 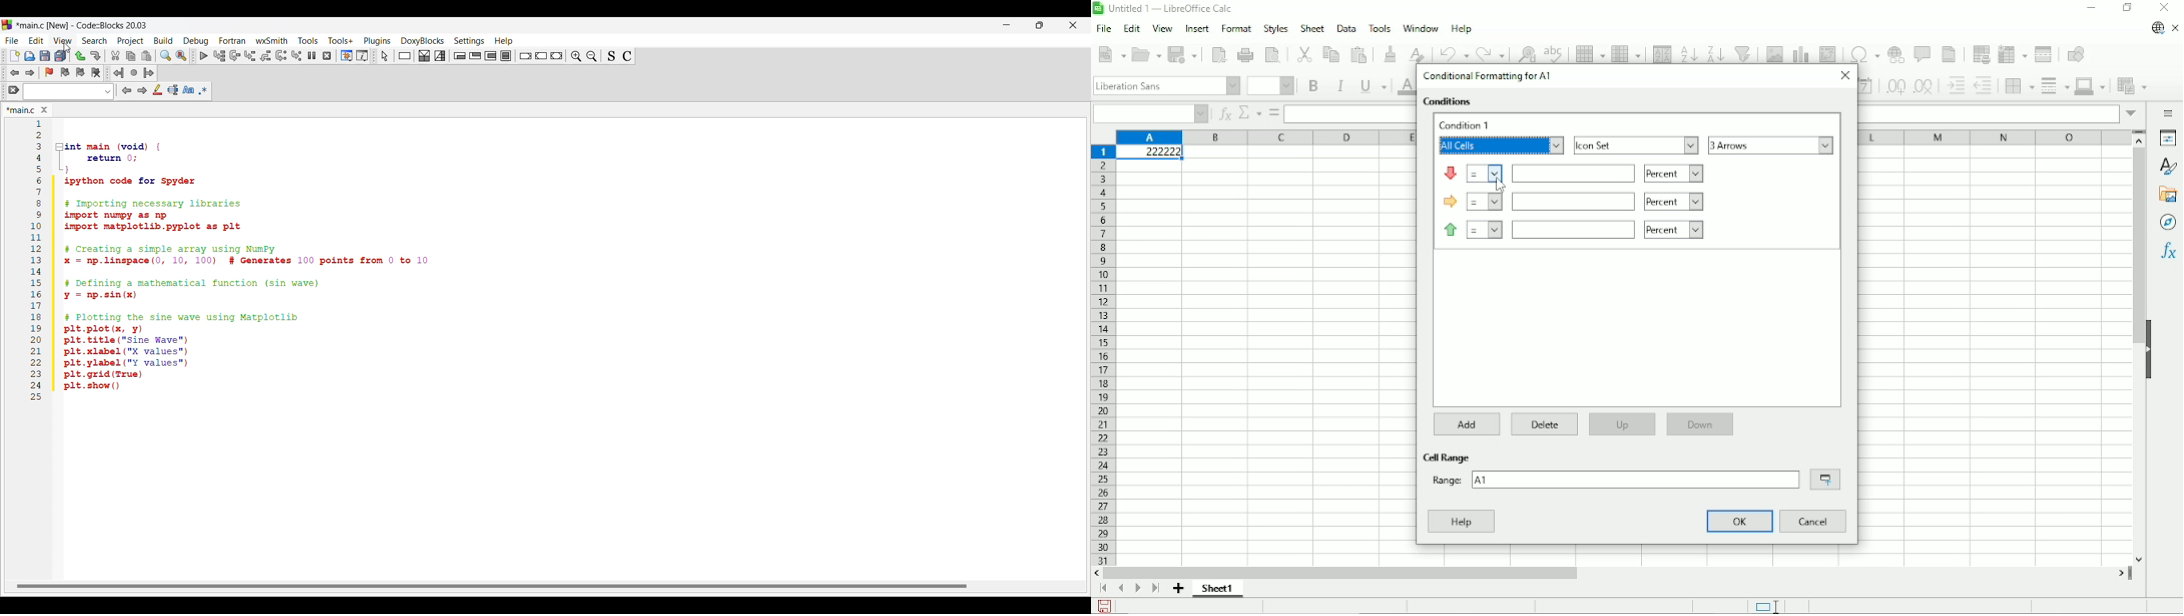 I want to click on Conditions, so click(x=1449, y=102).